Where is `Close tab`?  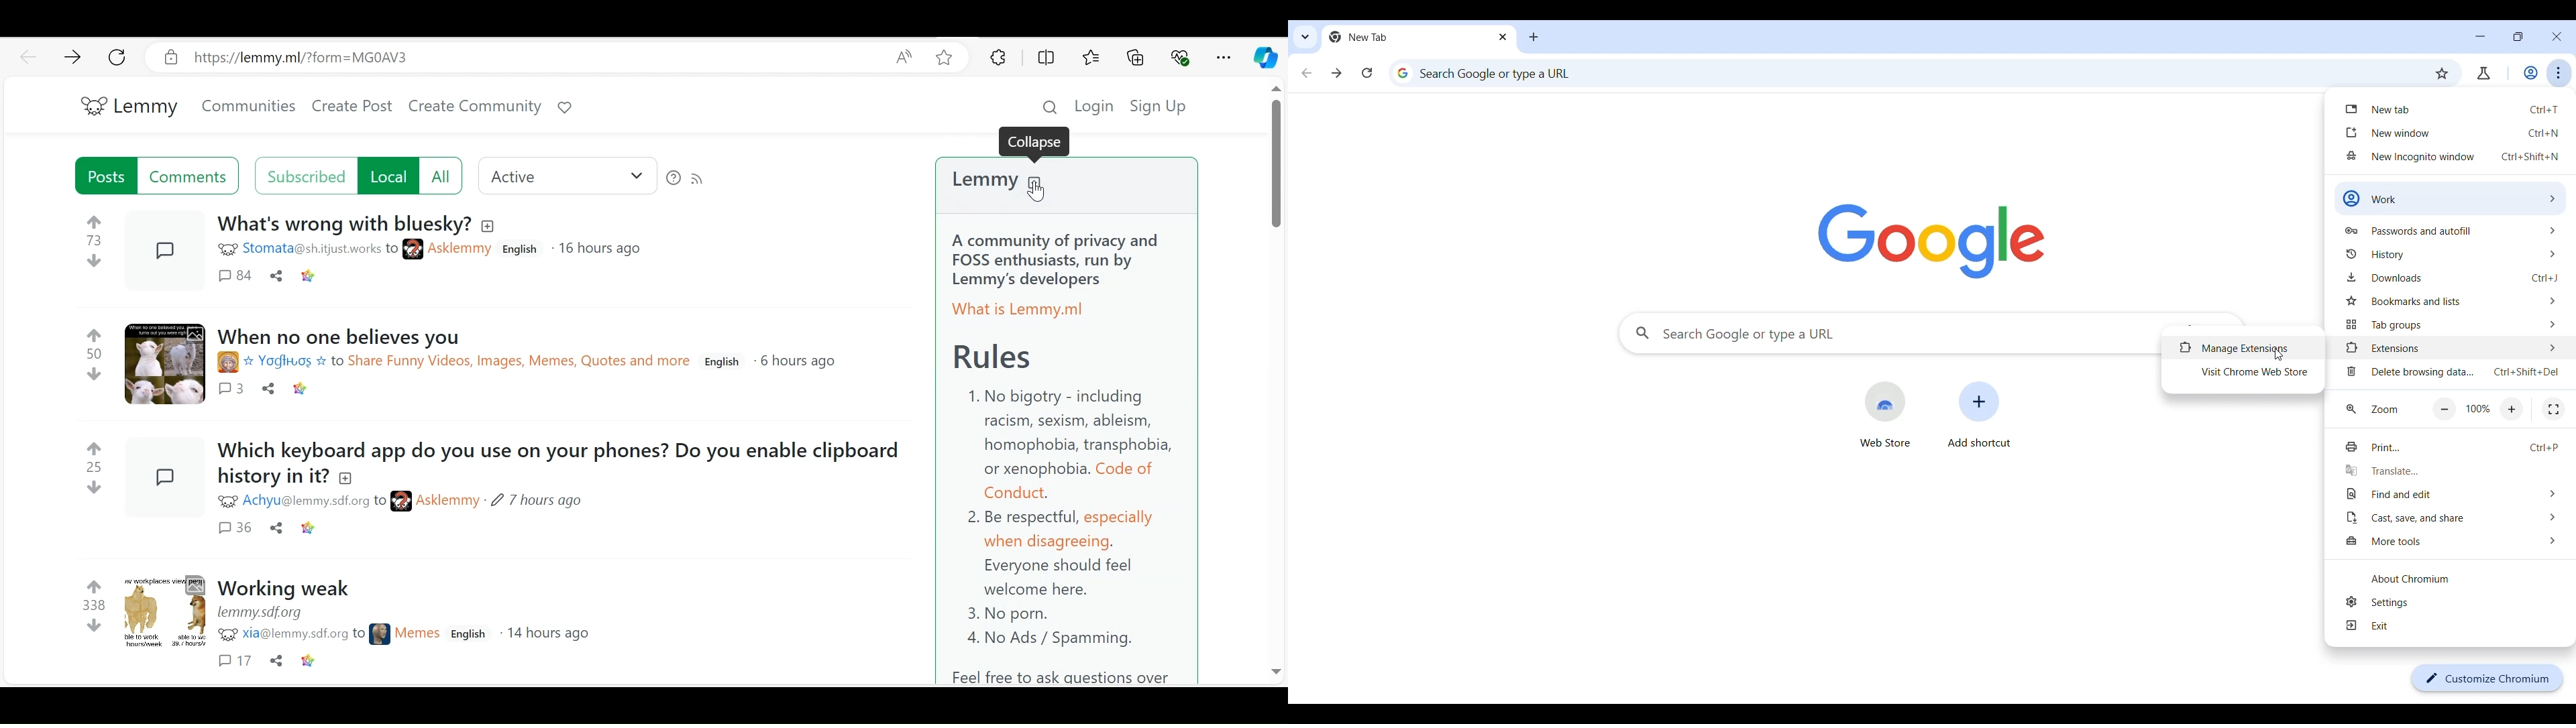 Close tab is located at coordinates (1504, 37).